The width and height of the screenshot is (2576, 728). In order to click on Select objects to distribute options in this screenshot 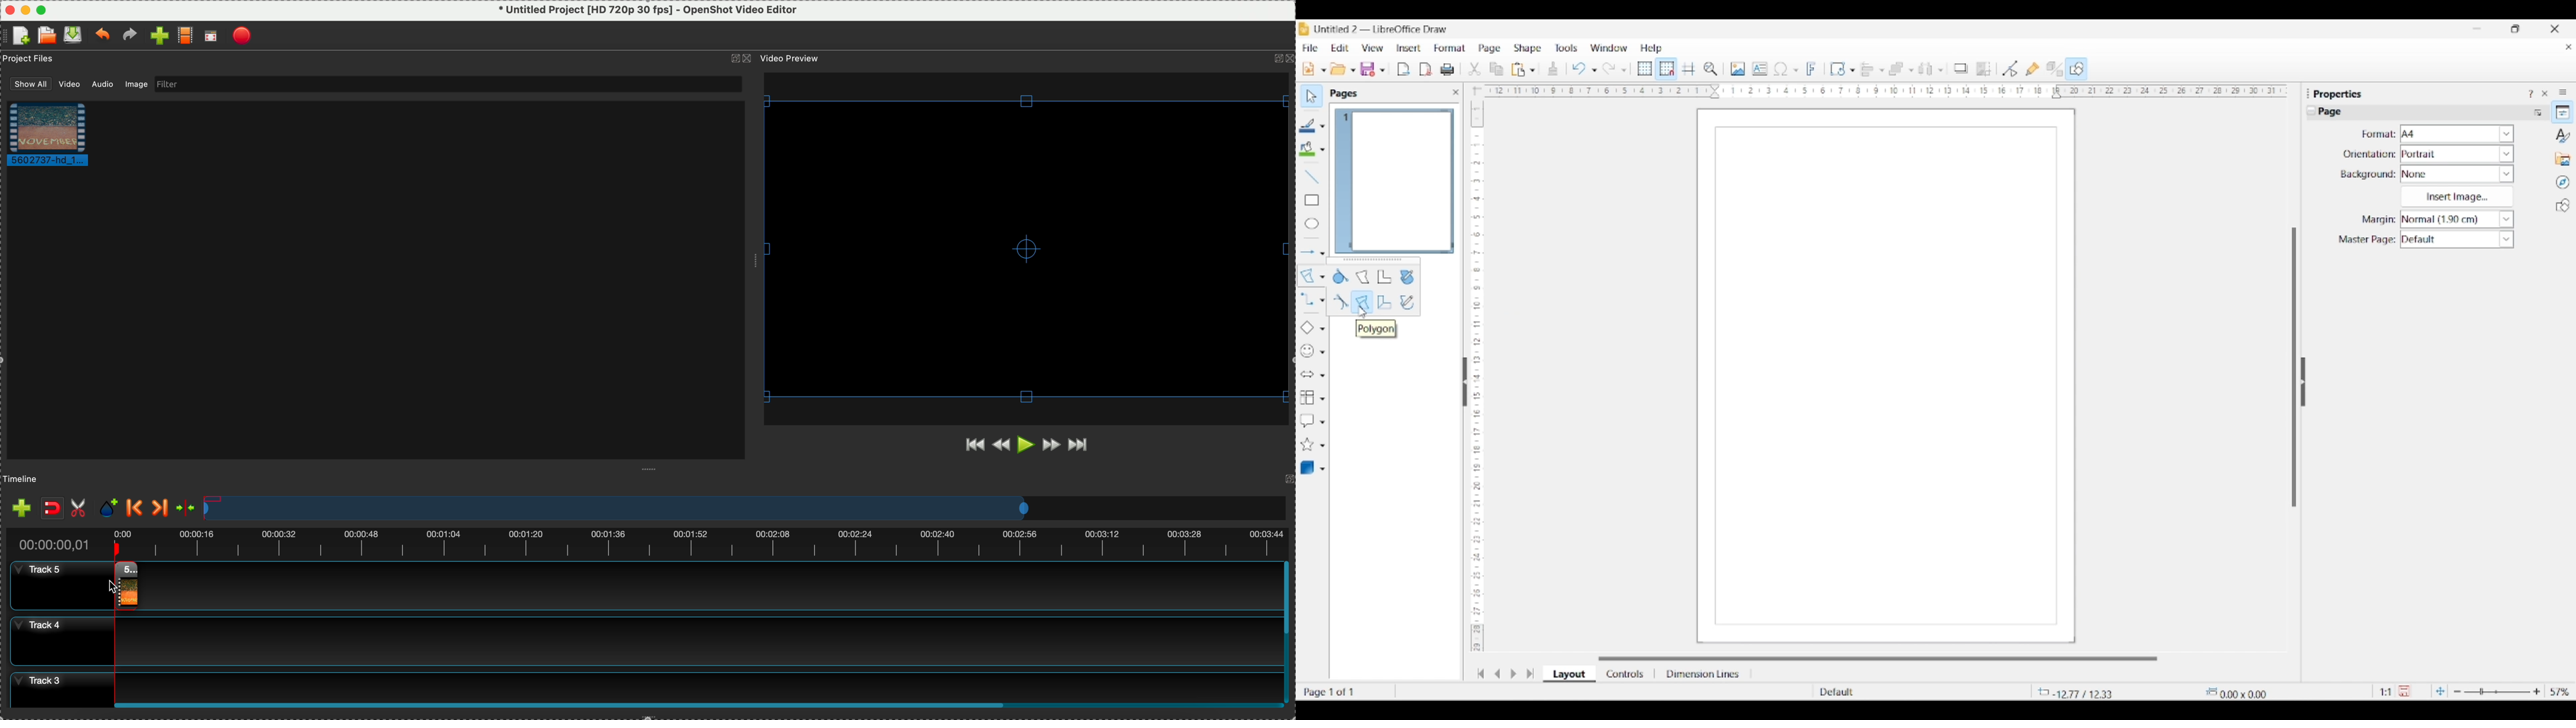, I will do `click(1941, 70)`.